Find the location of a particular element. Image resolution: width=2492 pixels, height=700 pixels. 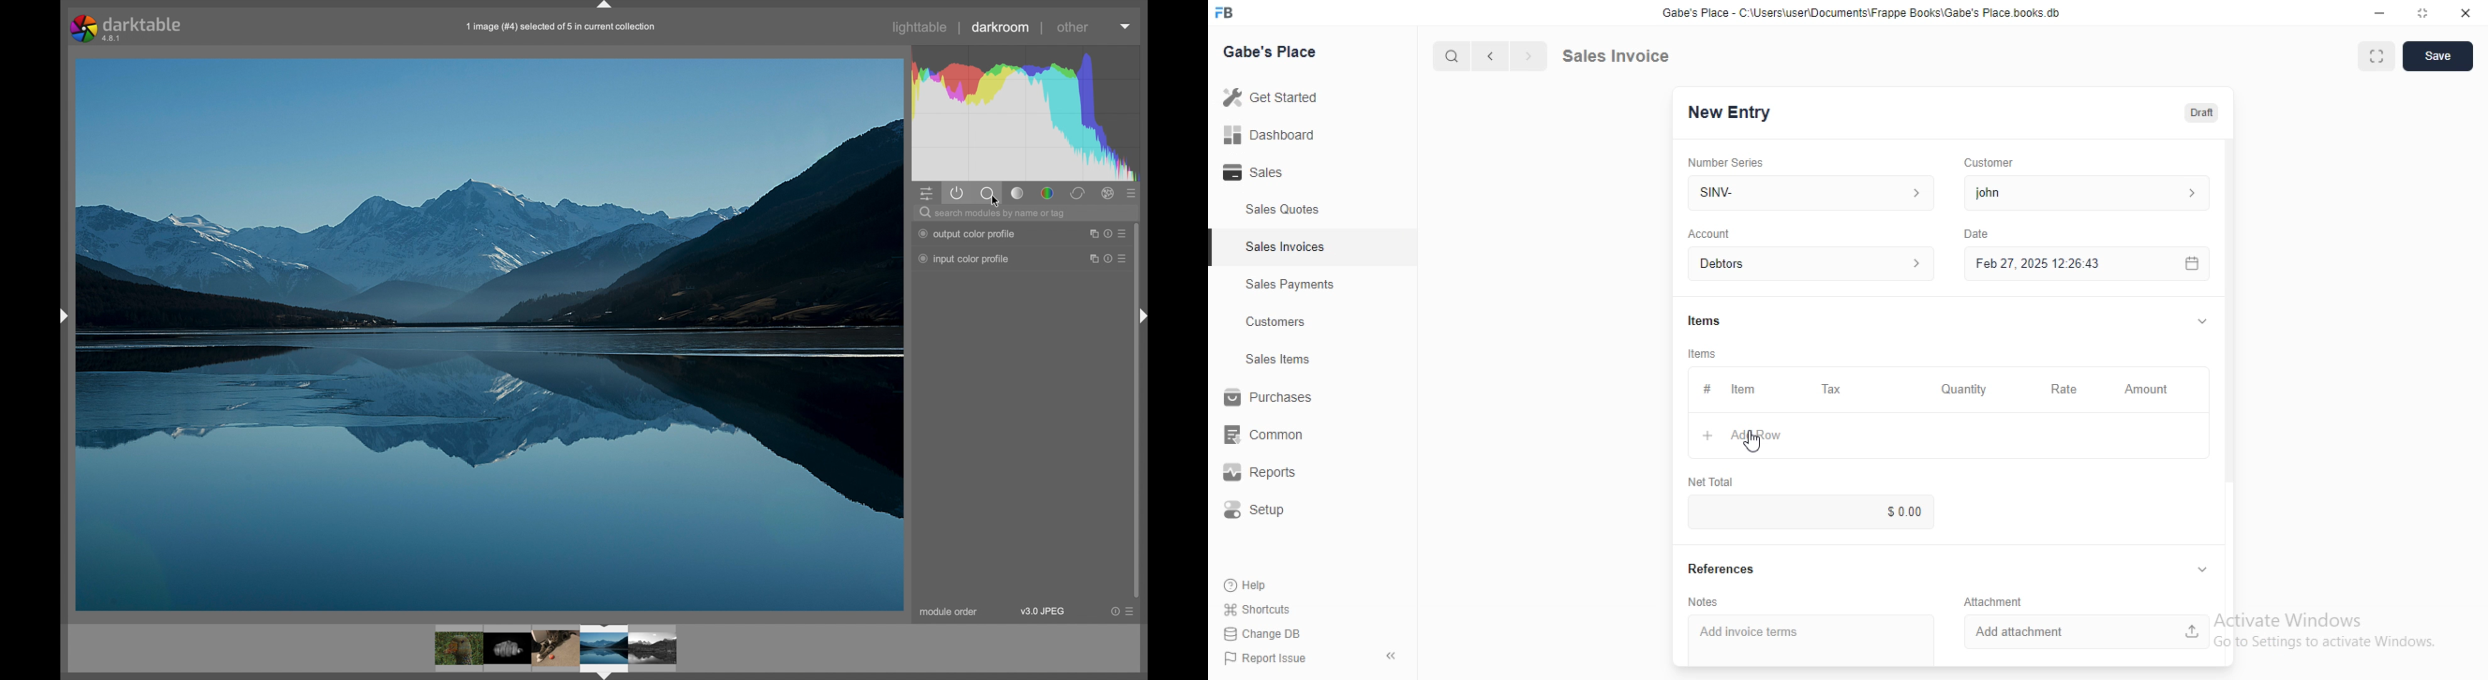

Gabe's Place - C'\Users\userDocuments\Frappe Books\Gabe's Place books db is located at coordinates (1865, 13).